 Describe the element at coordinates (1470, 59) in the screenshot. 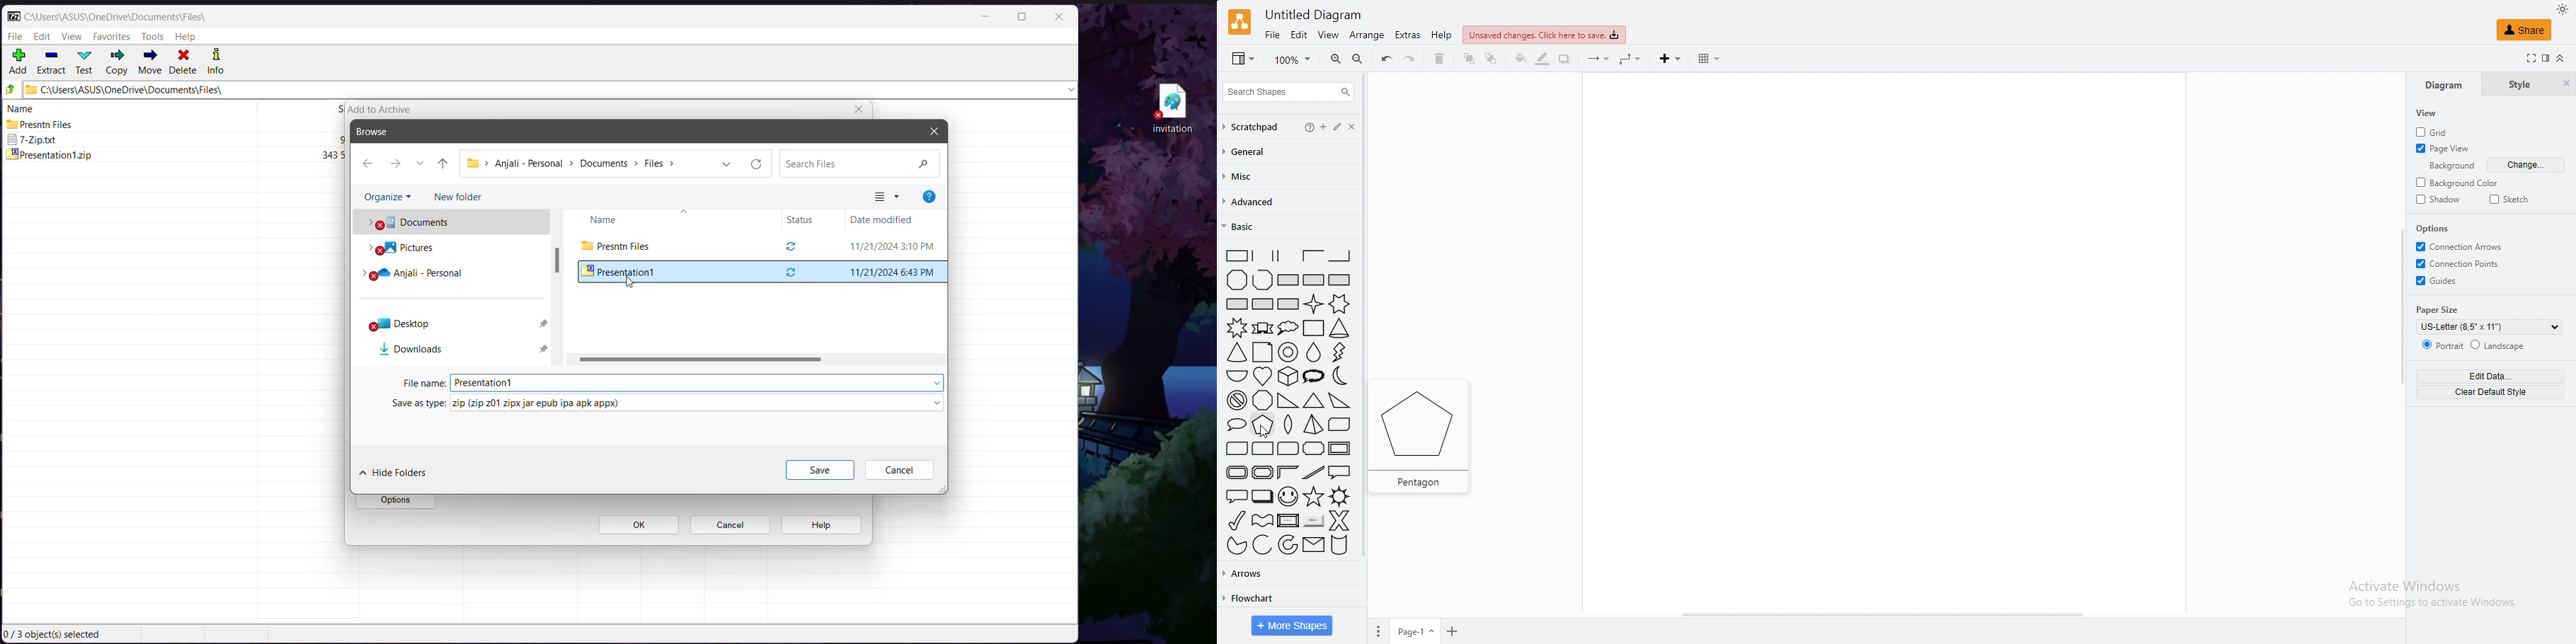

I see `to front` at that location.